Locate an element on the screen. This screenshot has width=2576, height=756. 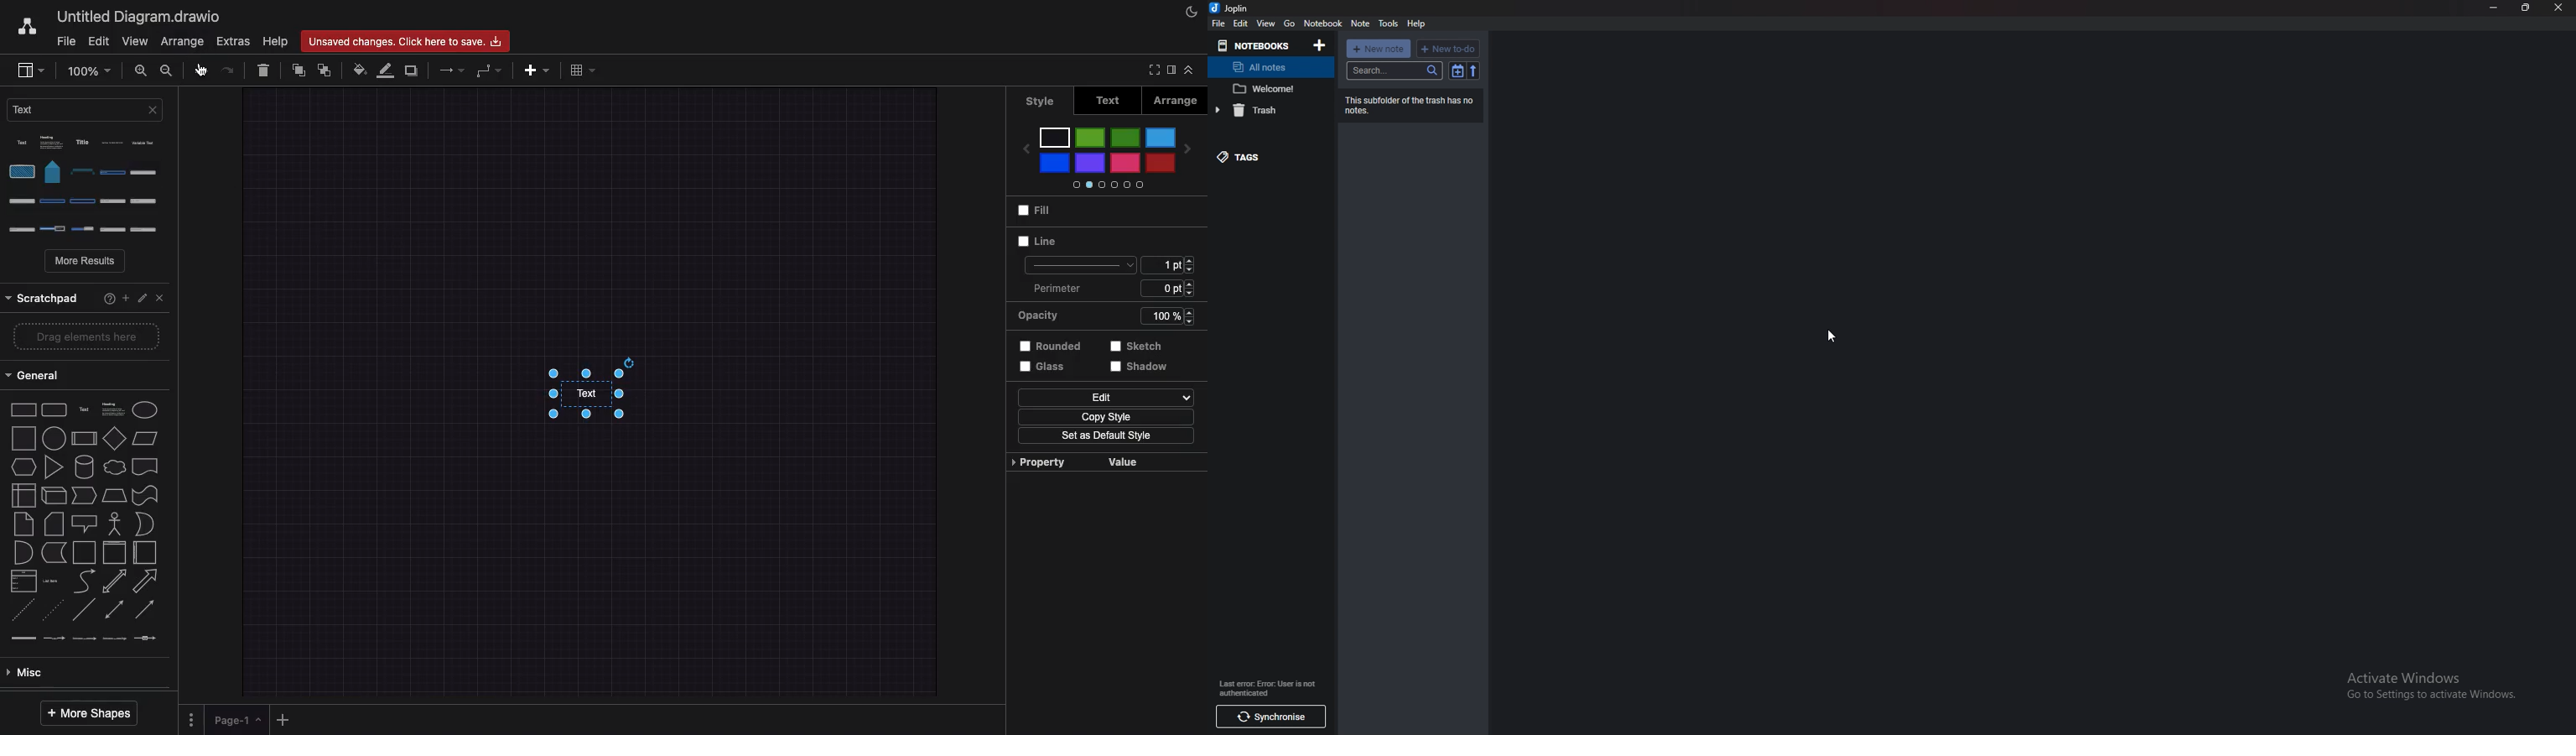
Shadow is located at coordinates (1146, 371).